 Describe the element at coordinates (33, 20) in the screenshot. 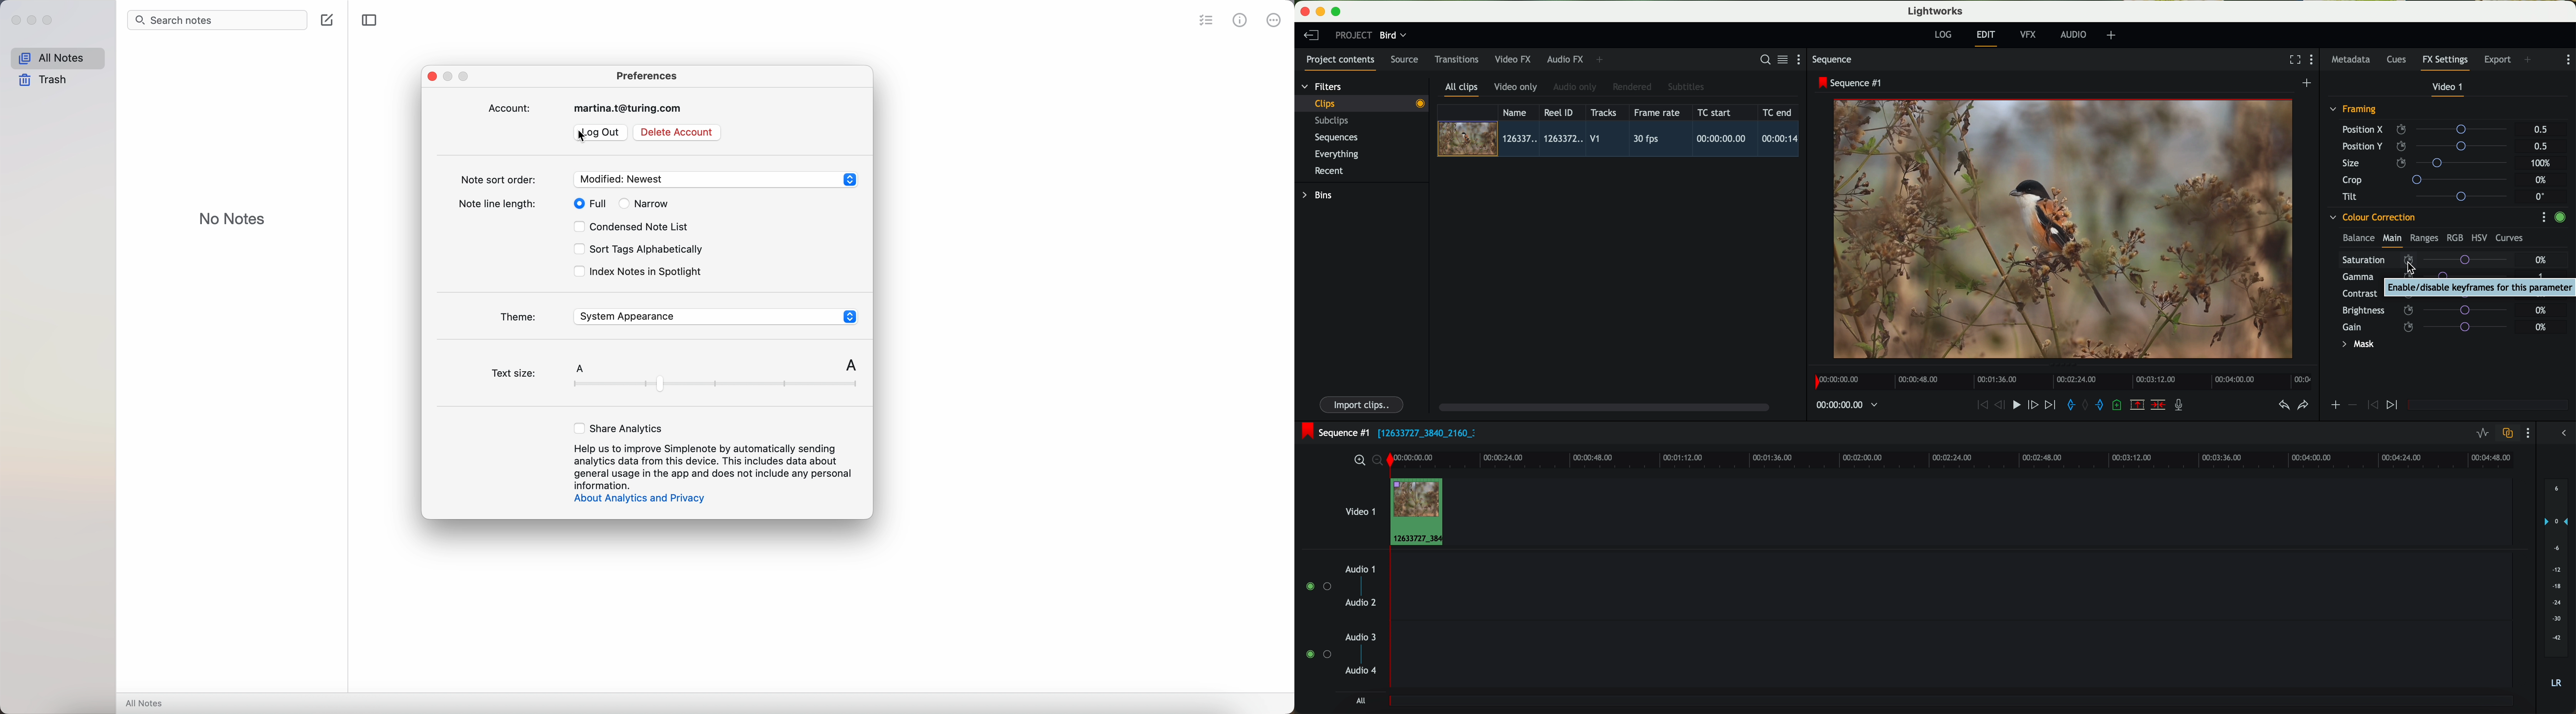

I see `minimize Simplenote` at that location.